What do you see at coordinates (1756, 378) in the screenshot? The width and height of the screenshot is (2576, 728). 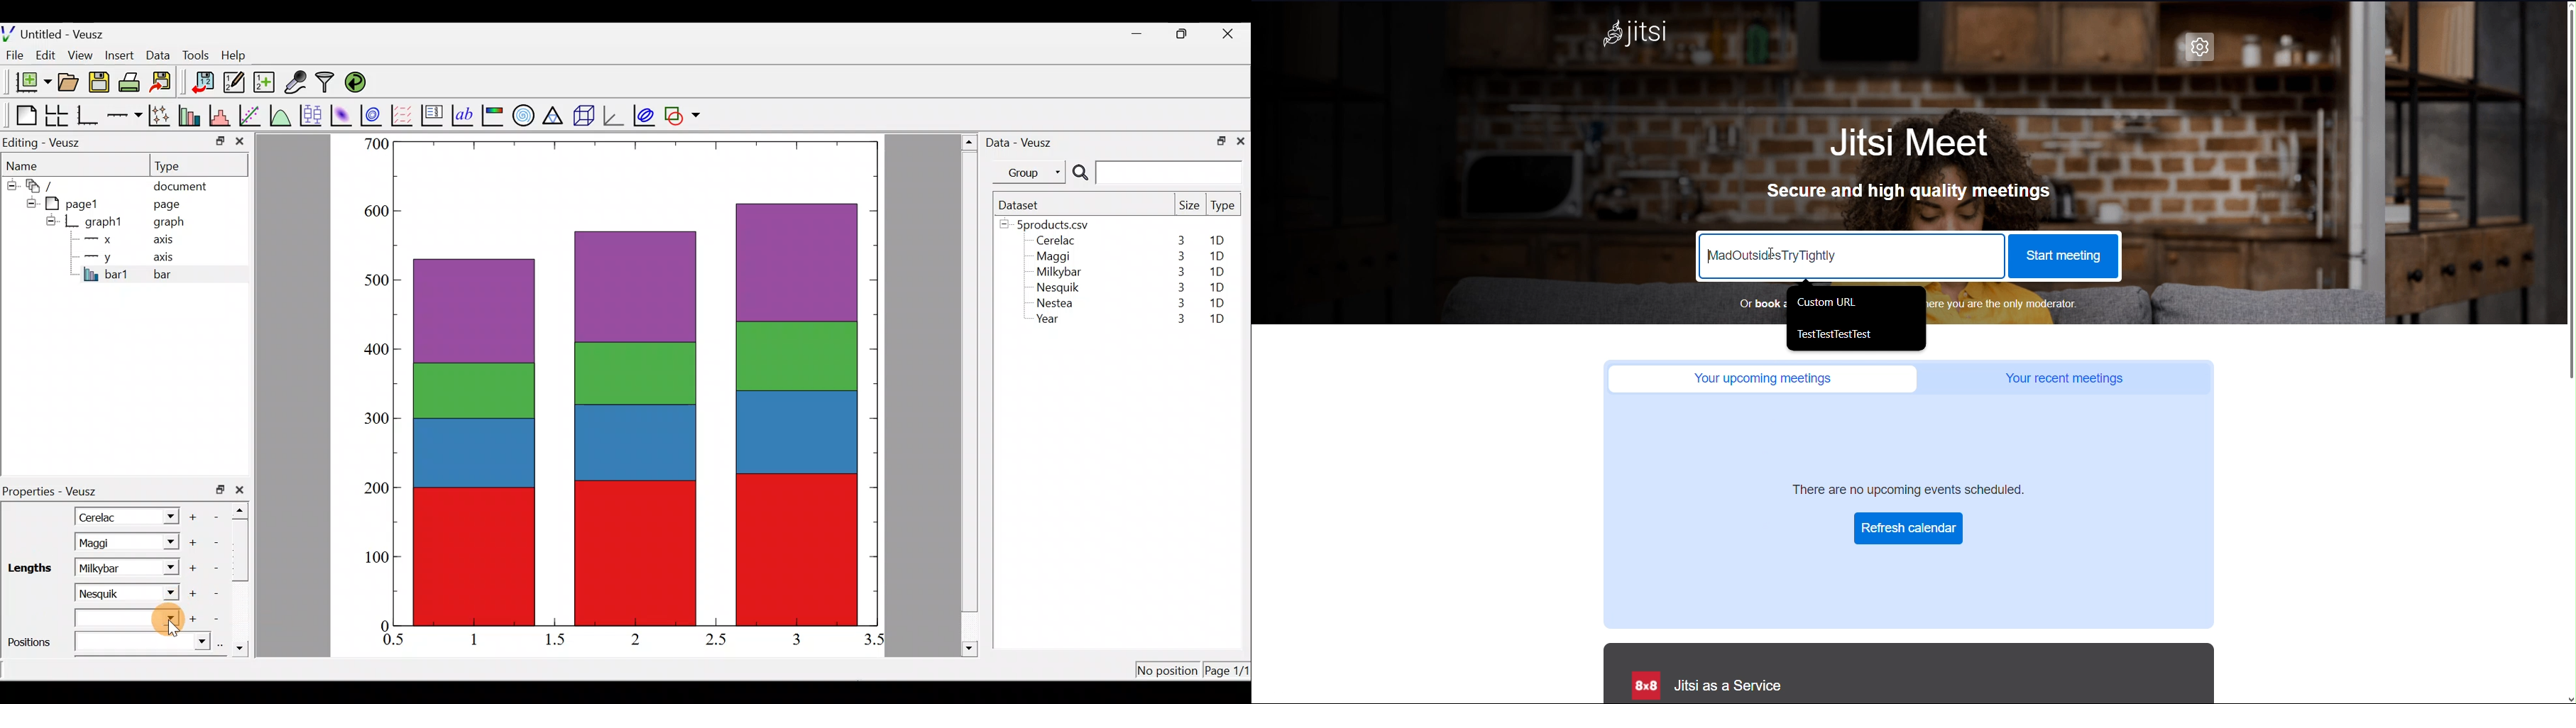 I see `Your upcoming meetings` at bounding box center [1756, 378].